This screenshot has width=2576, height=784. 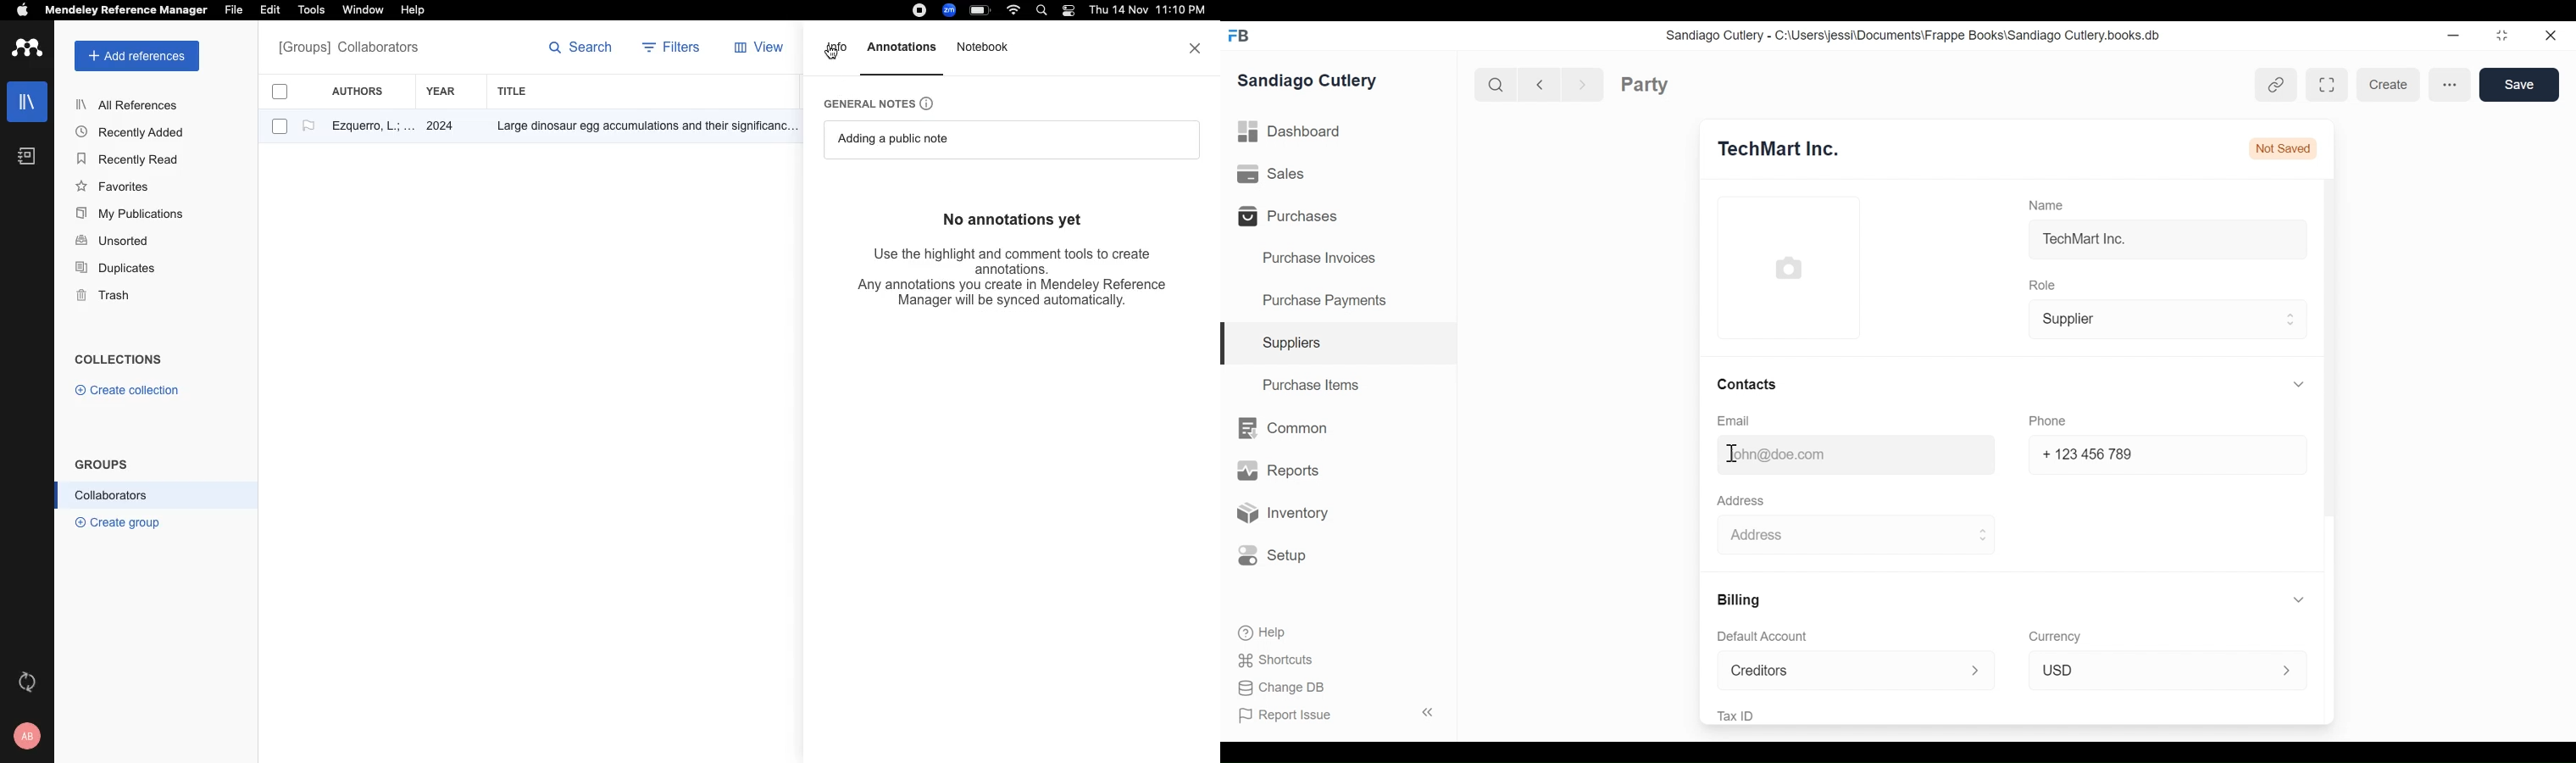 What do you see at coordinates (2520, 86) in the screenshot?
I see `Save` at bounding box center [2520, 86].